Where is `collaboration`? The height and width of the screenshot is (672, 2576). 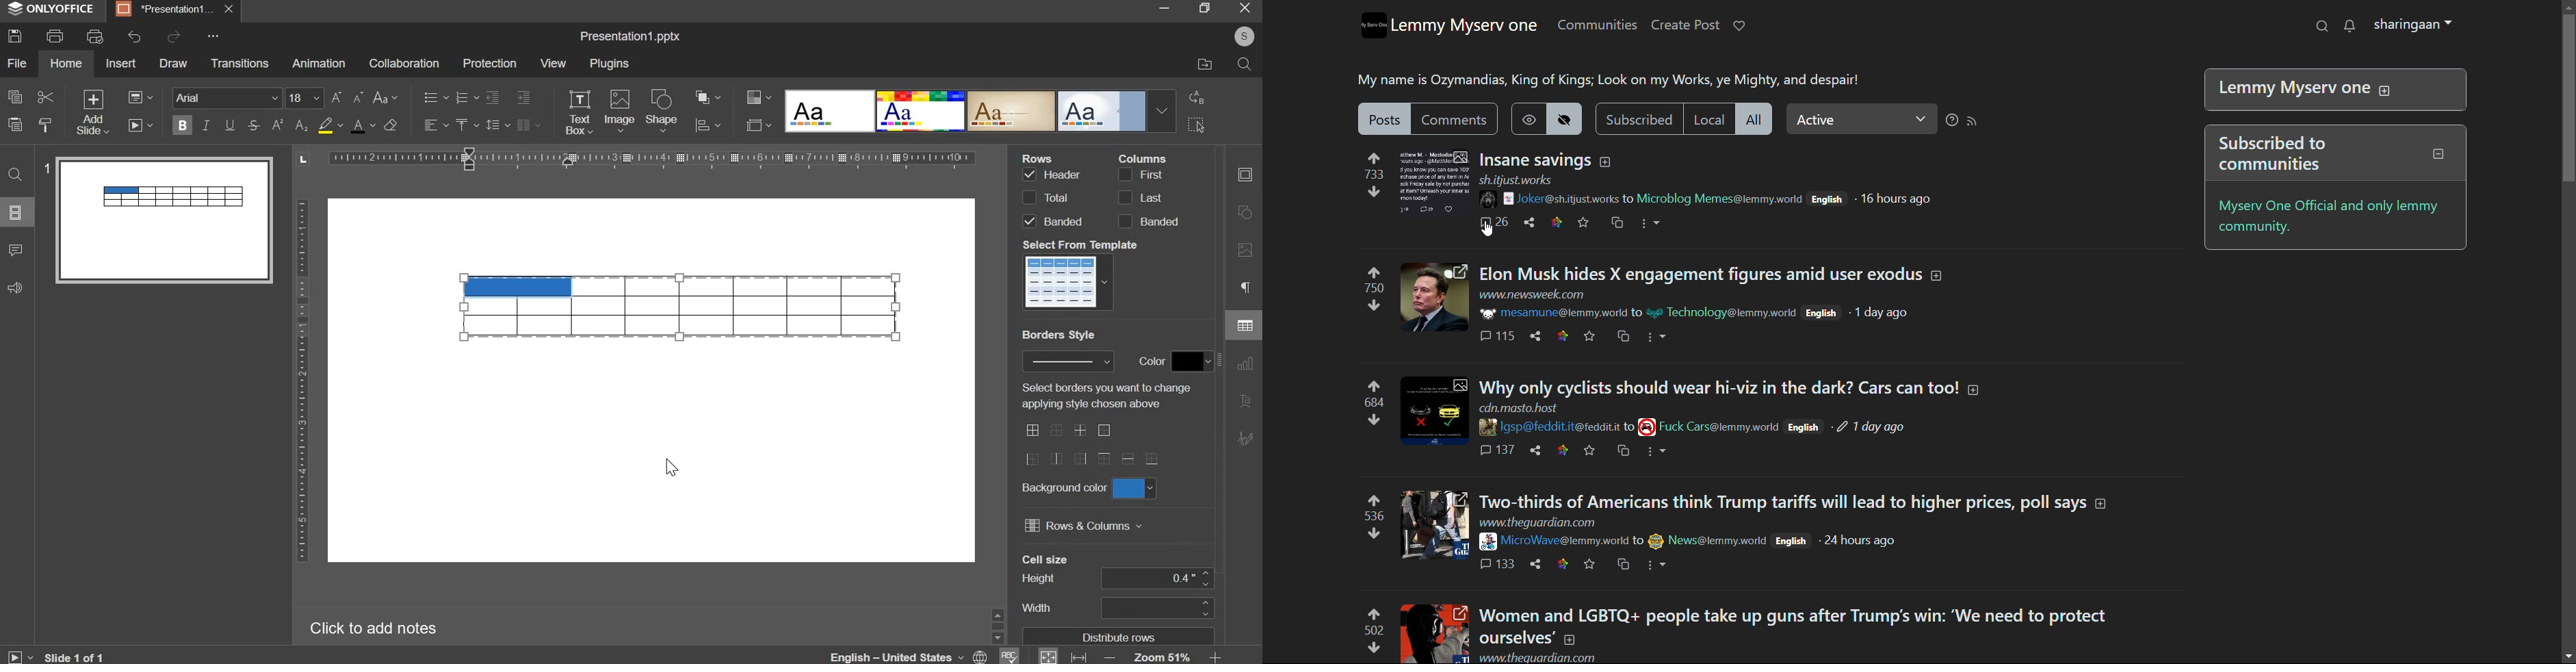 collaboration is located at coordinates (403, 63).